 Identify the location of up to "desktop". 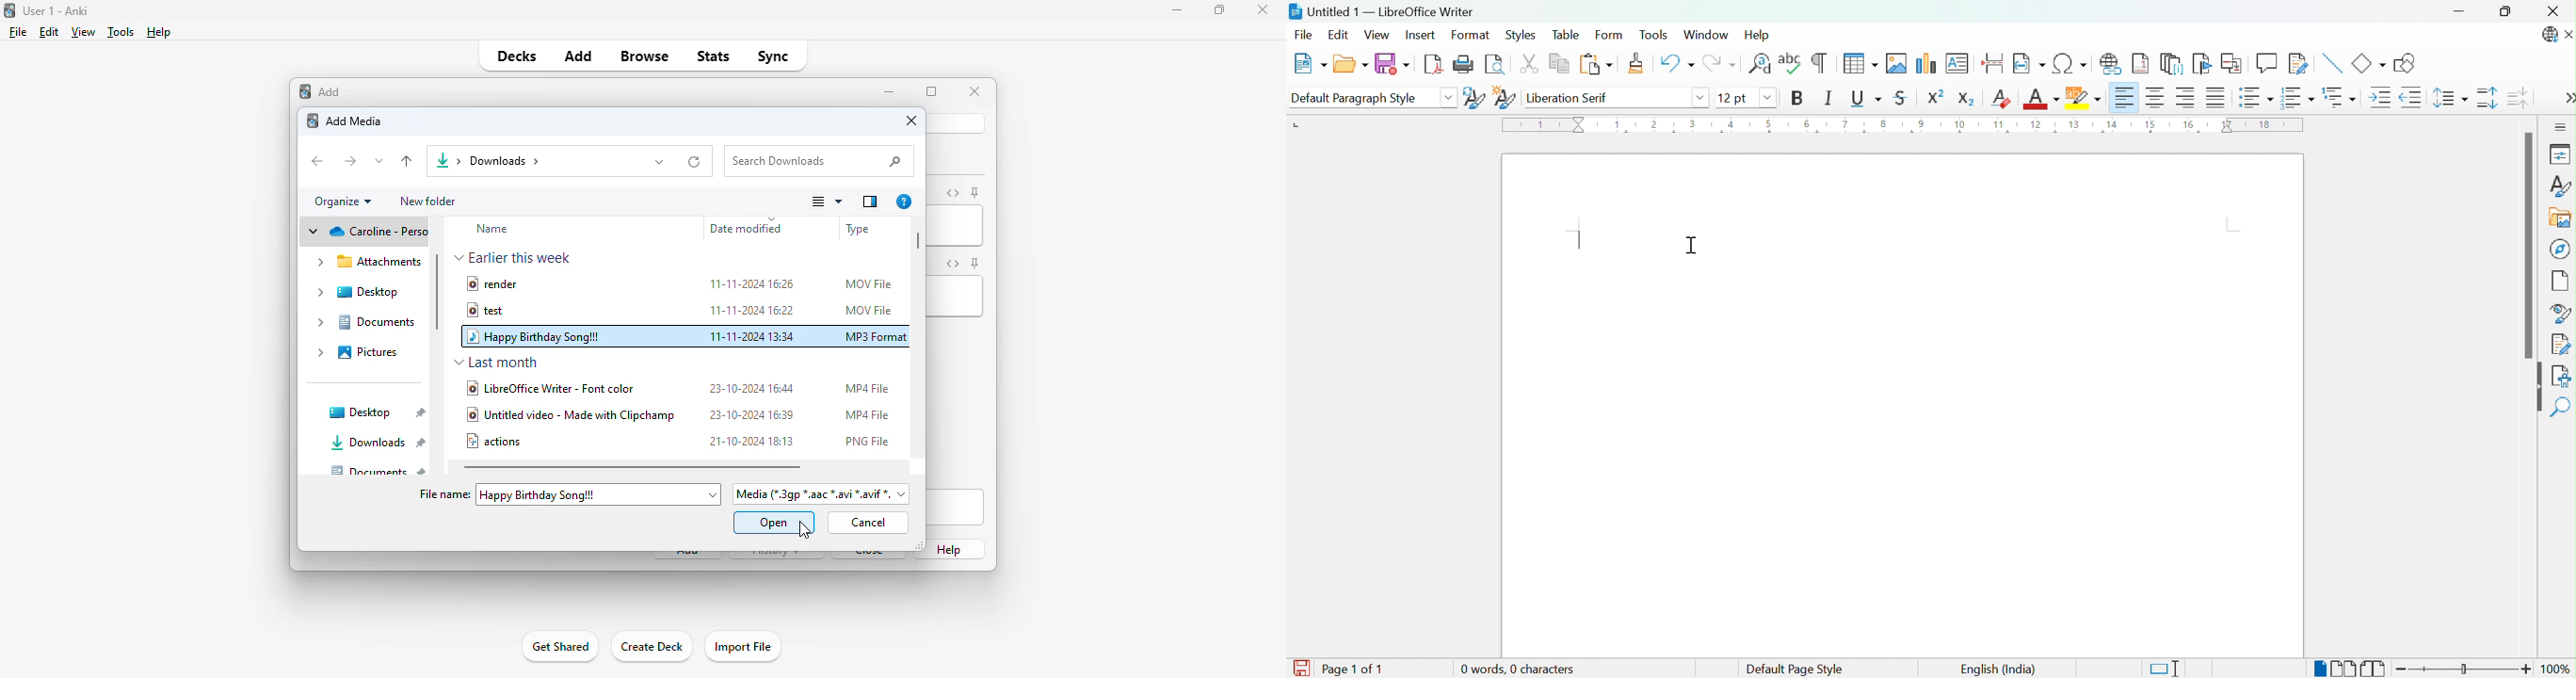
(407, 162).